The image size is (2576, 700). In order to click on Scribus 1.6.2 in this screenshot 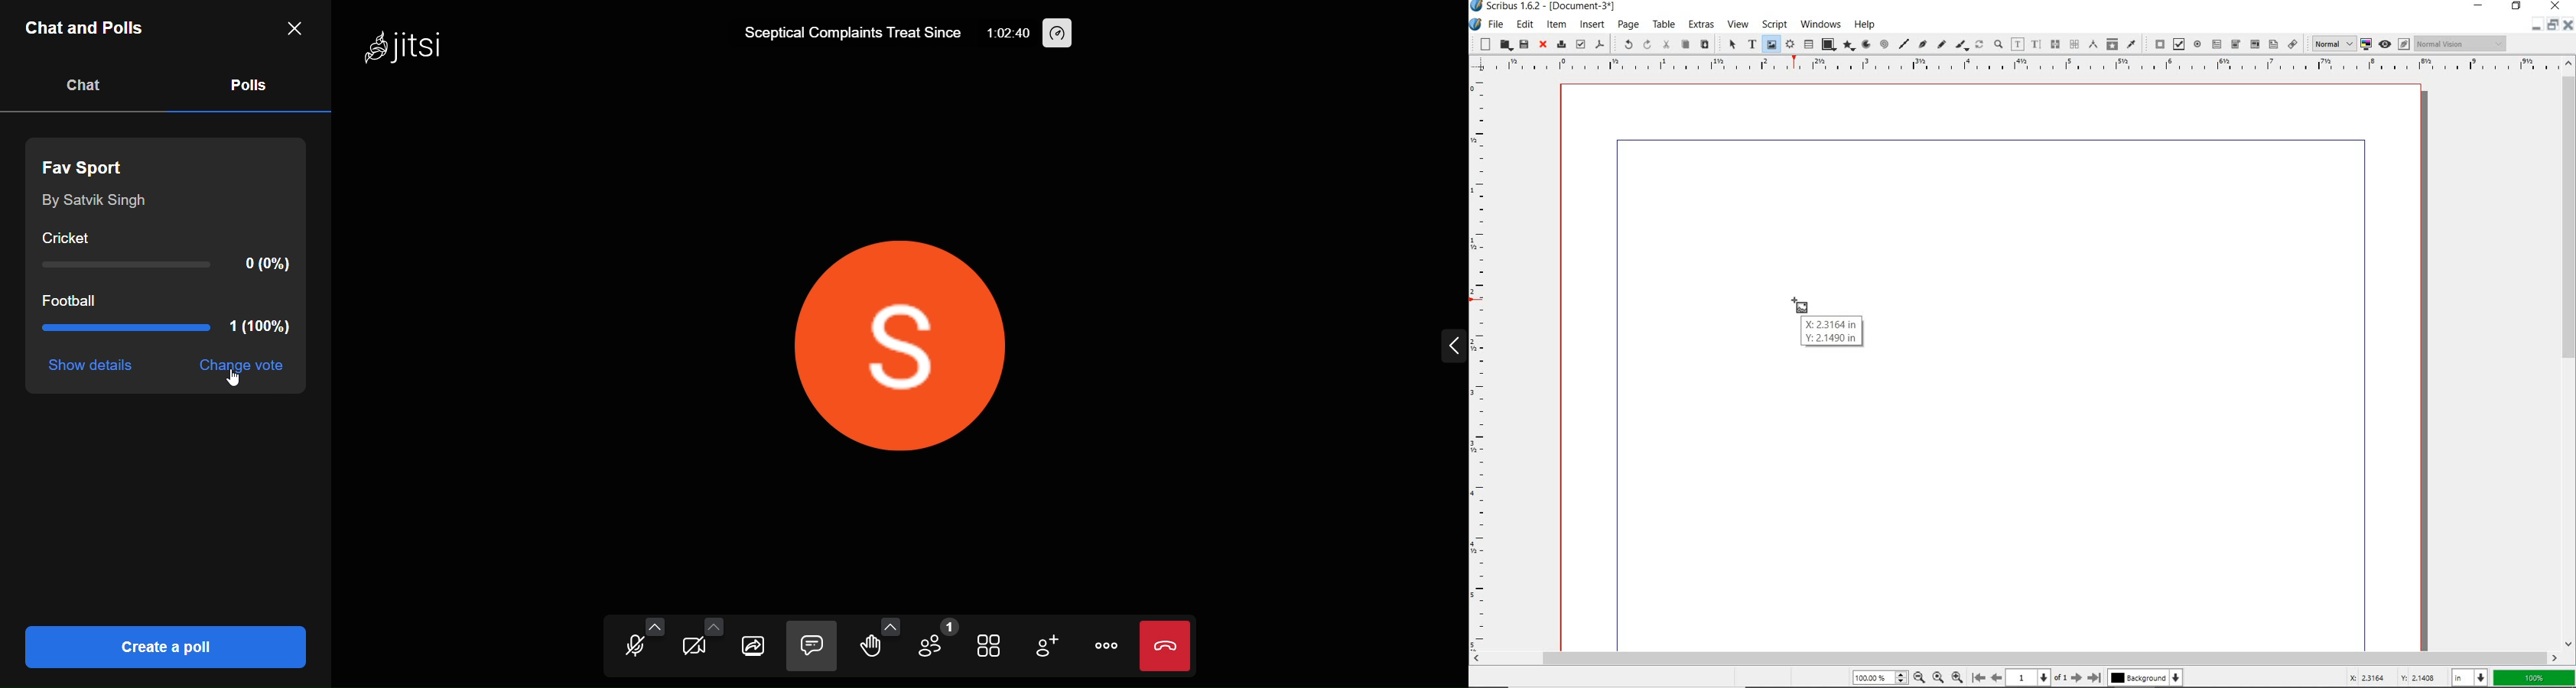, I will do `click(1546, 7)`.